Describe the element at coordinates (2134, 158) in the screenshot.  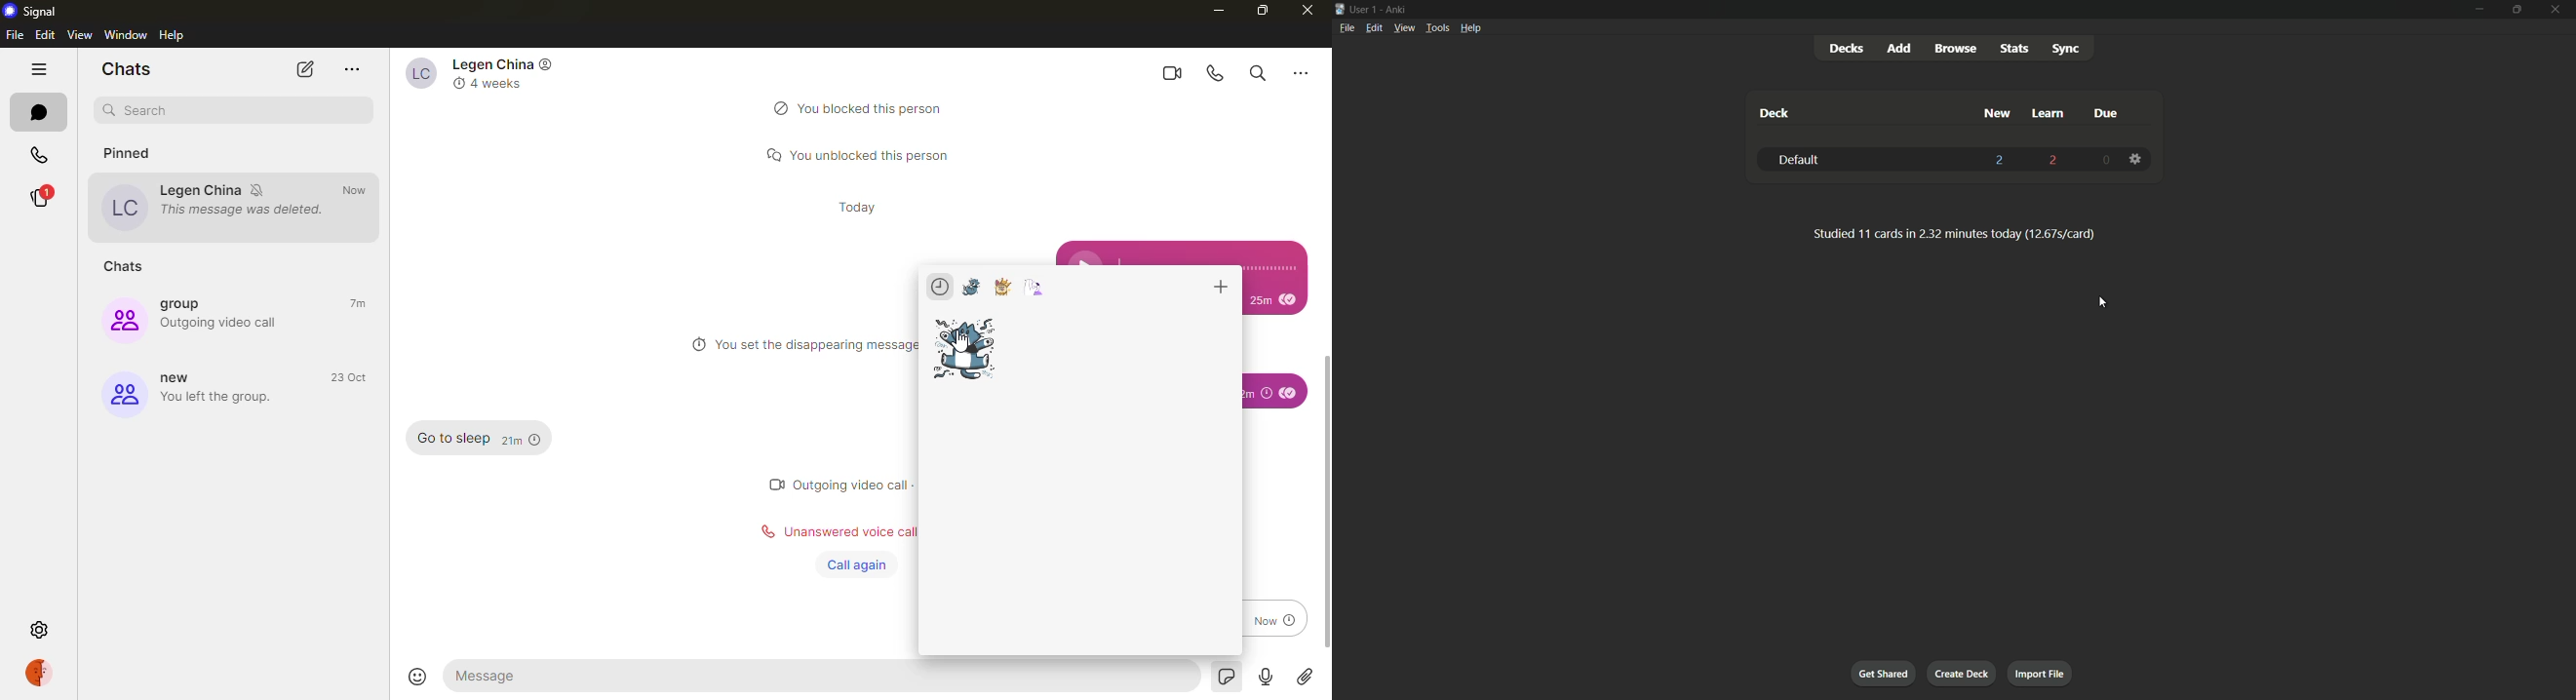
I see `settings` at that location.